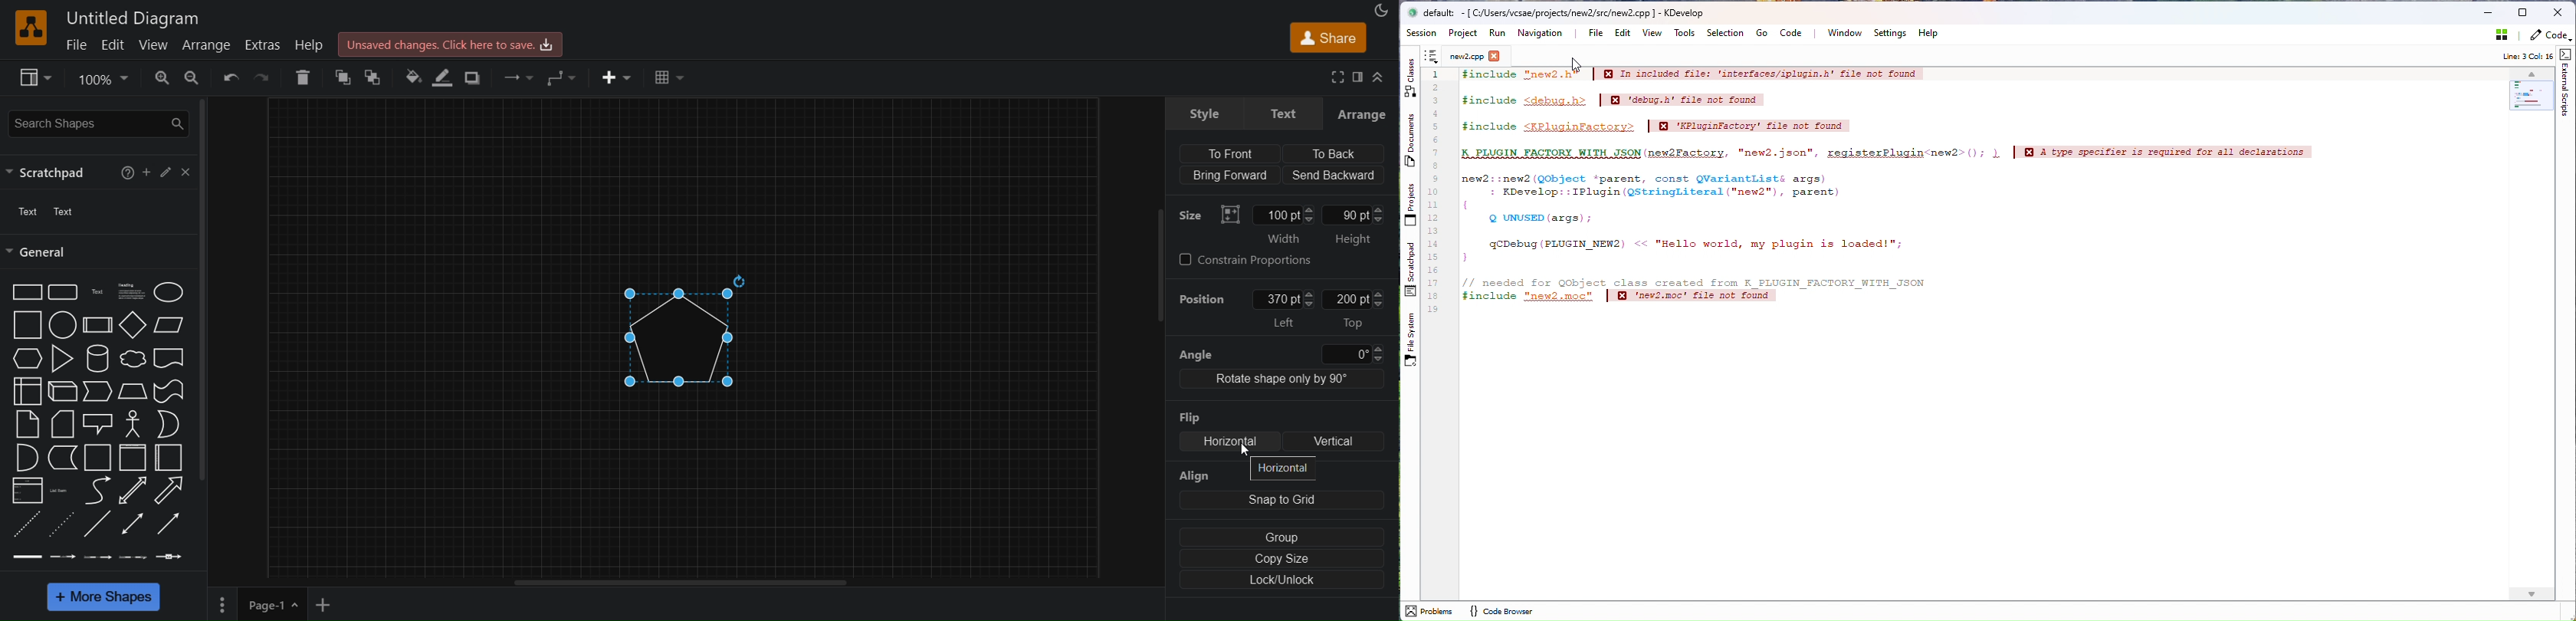 The image size is (2576, 644). What do you see at coordinates (132, 491) in the screenshot?
I see `Bidirectional arrow` at bounding box center [132, 491].